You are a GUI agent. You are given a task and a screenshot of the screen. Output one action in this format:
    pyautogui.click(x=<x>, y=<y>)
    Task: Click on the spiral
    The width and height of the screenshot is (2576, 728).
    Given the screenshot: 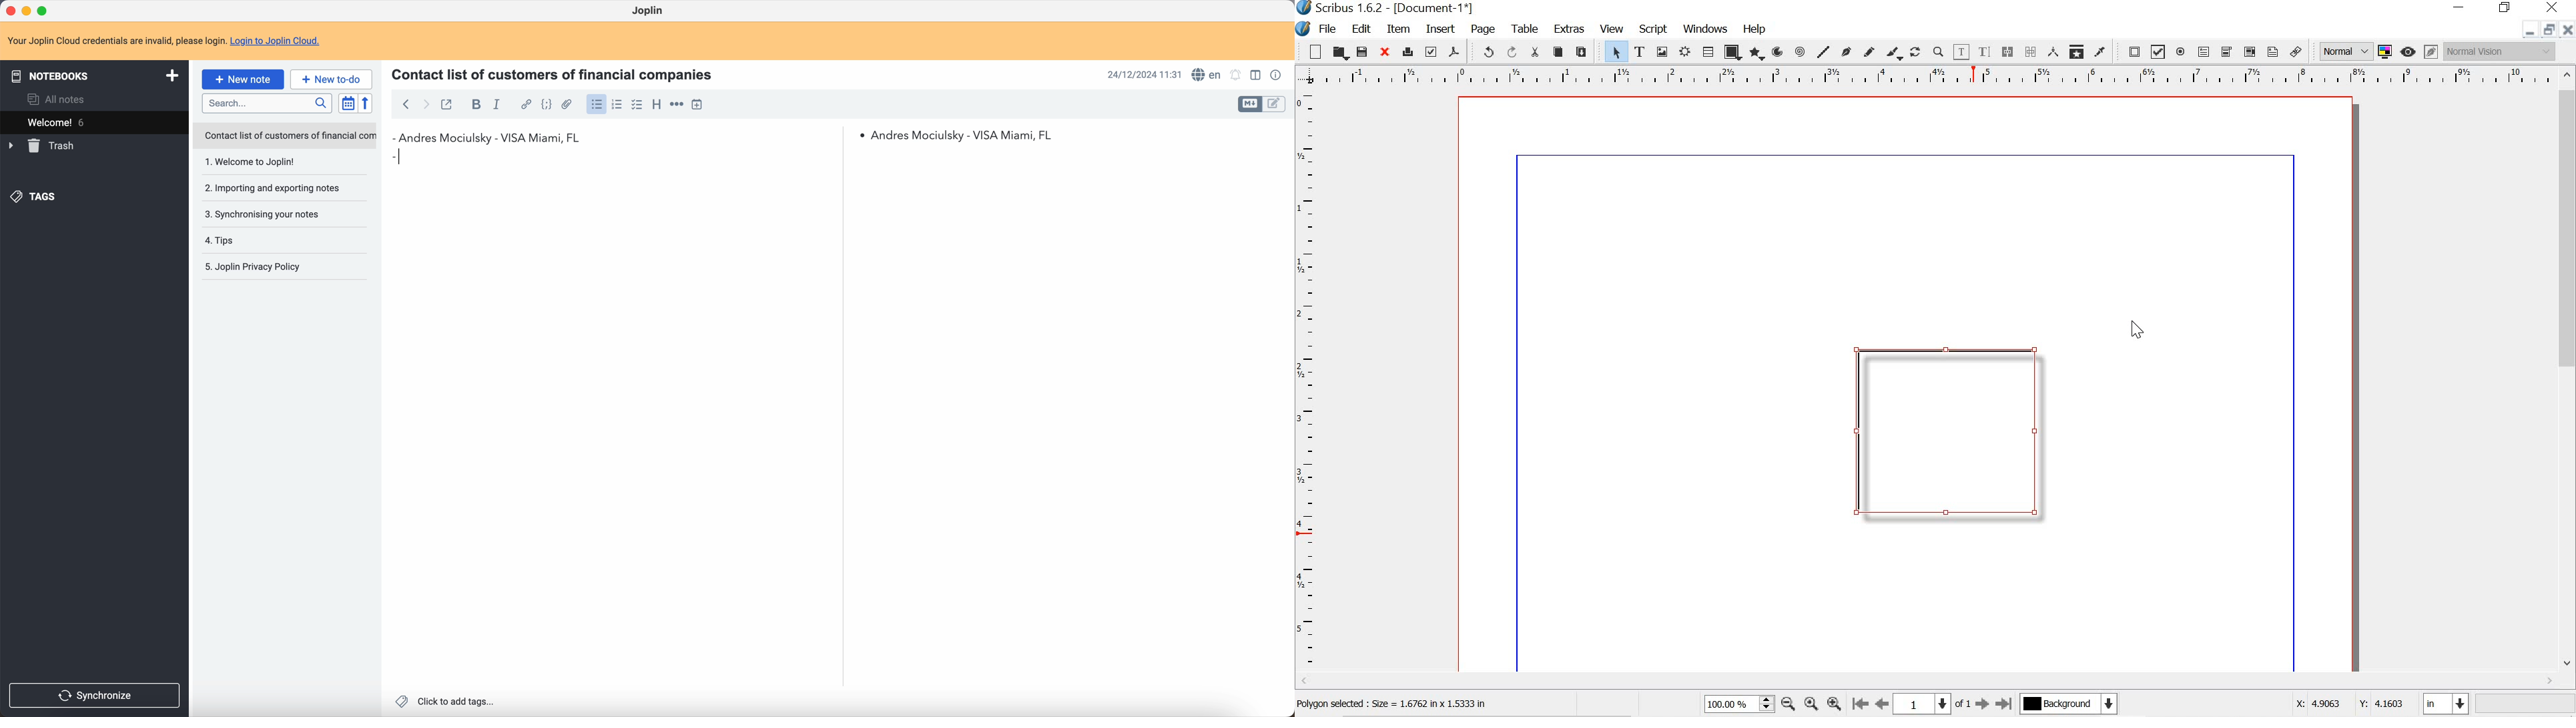 What is the action you would take?
    pyautogui.click(x=1801, y=51)
    